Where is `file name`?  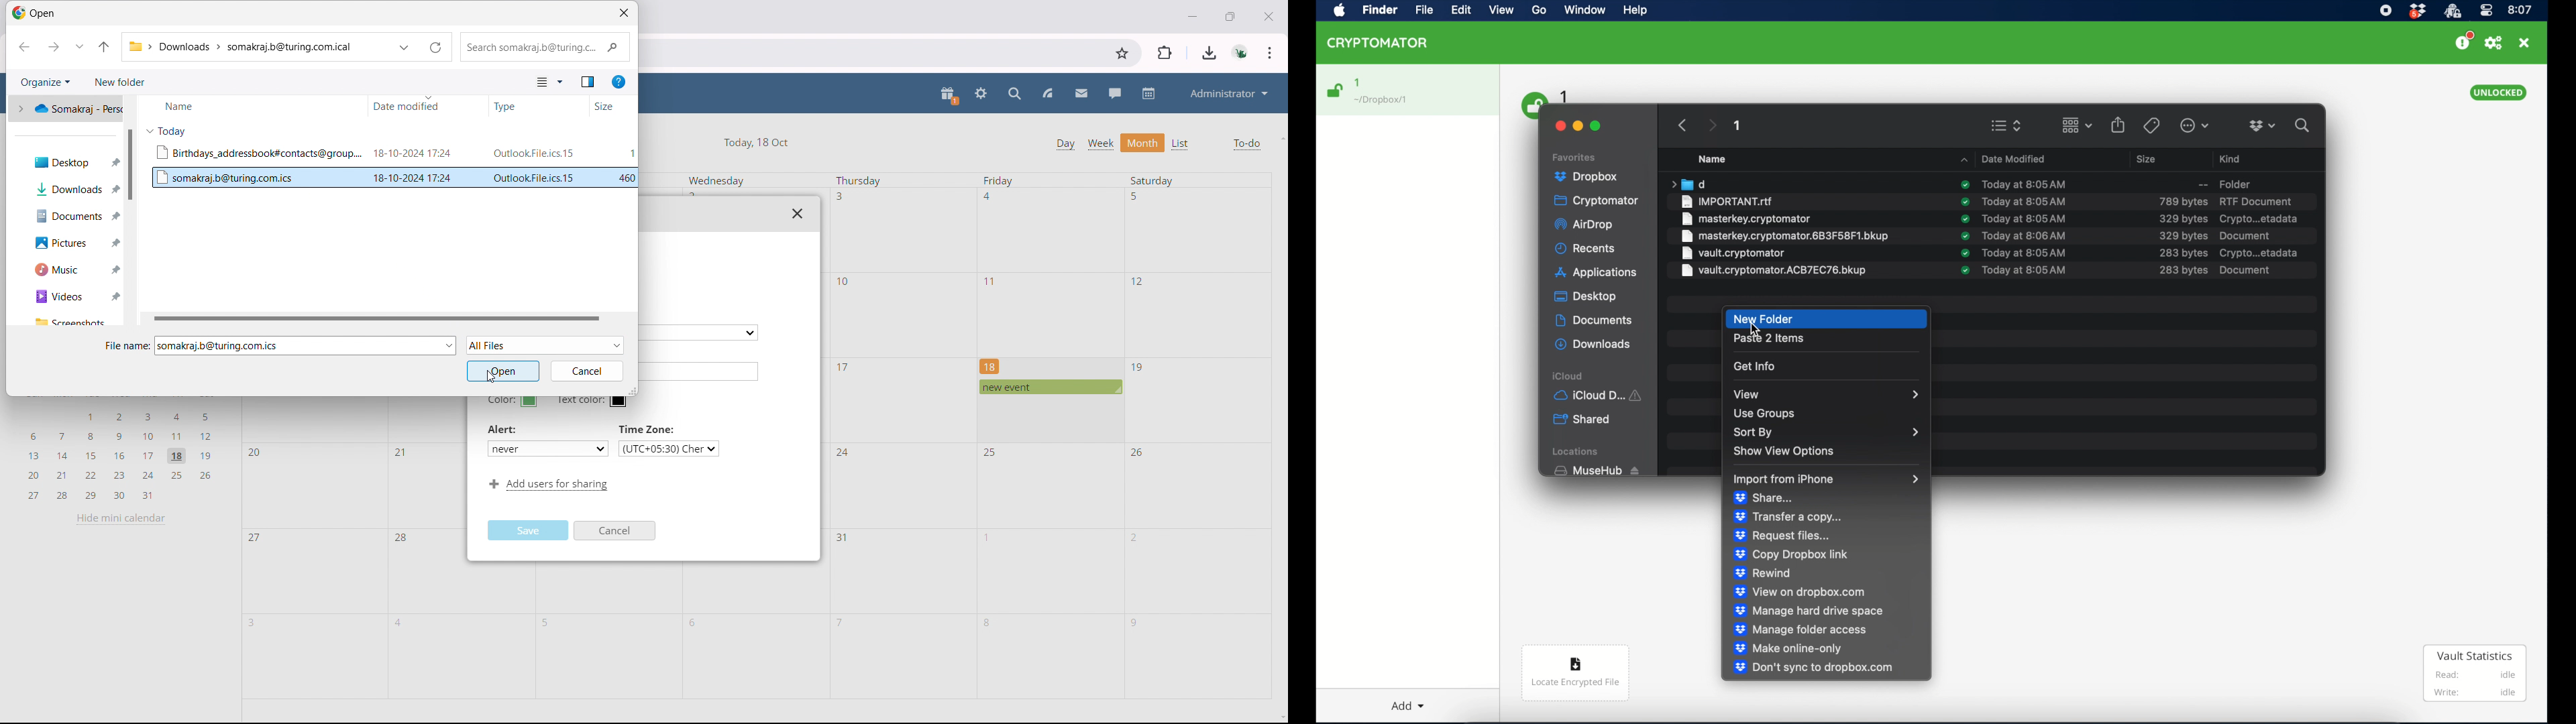
file name is located at coordinates (1728, 201).